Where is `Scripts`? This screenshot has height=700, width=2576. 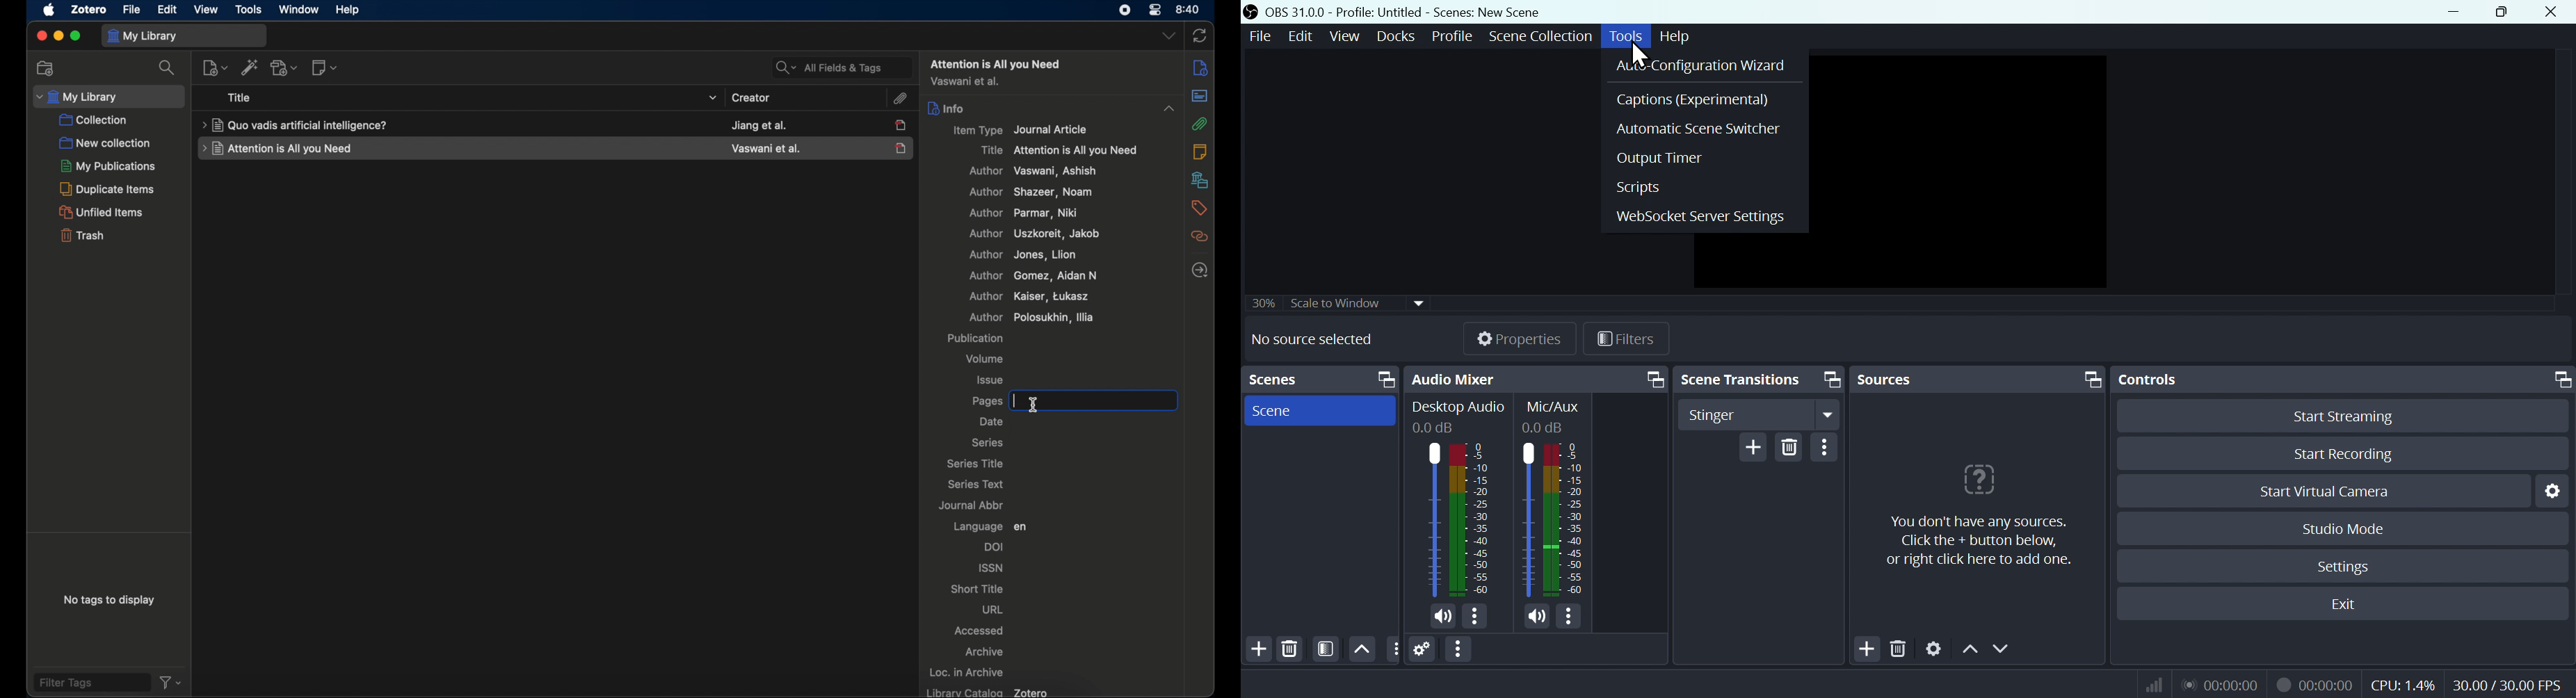 Scripts is located at coordinates (1704, 186).